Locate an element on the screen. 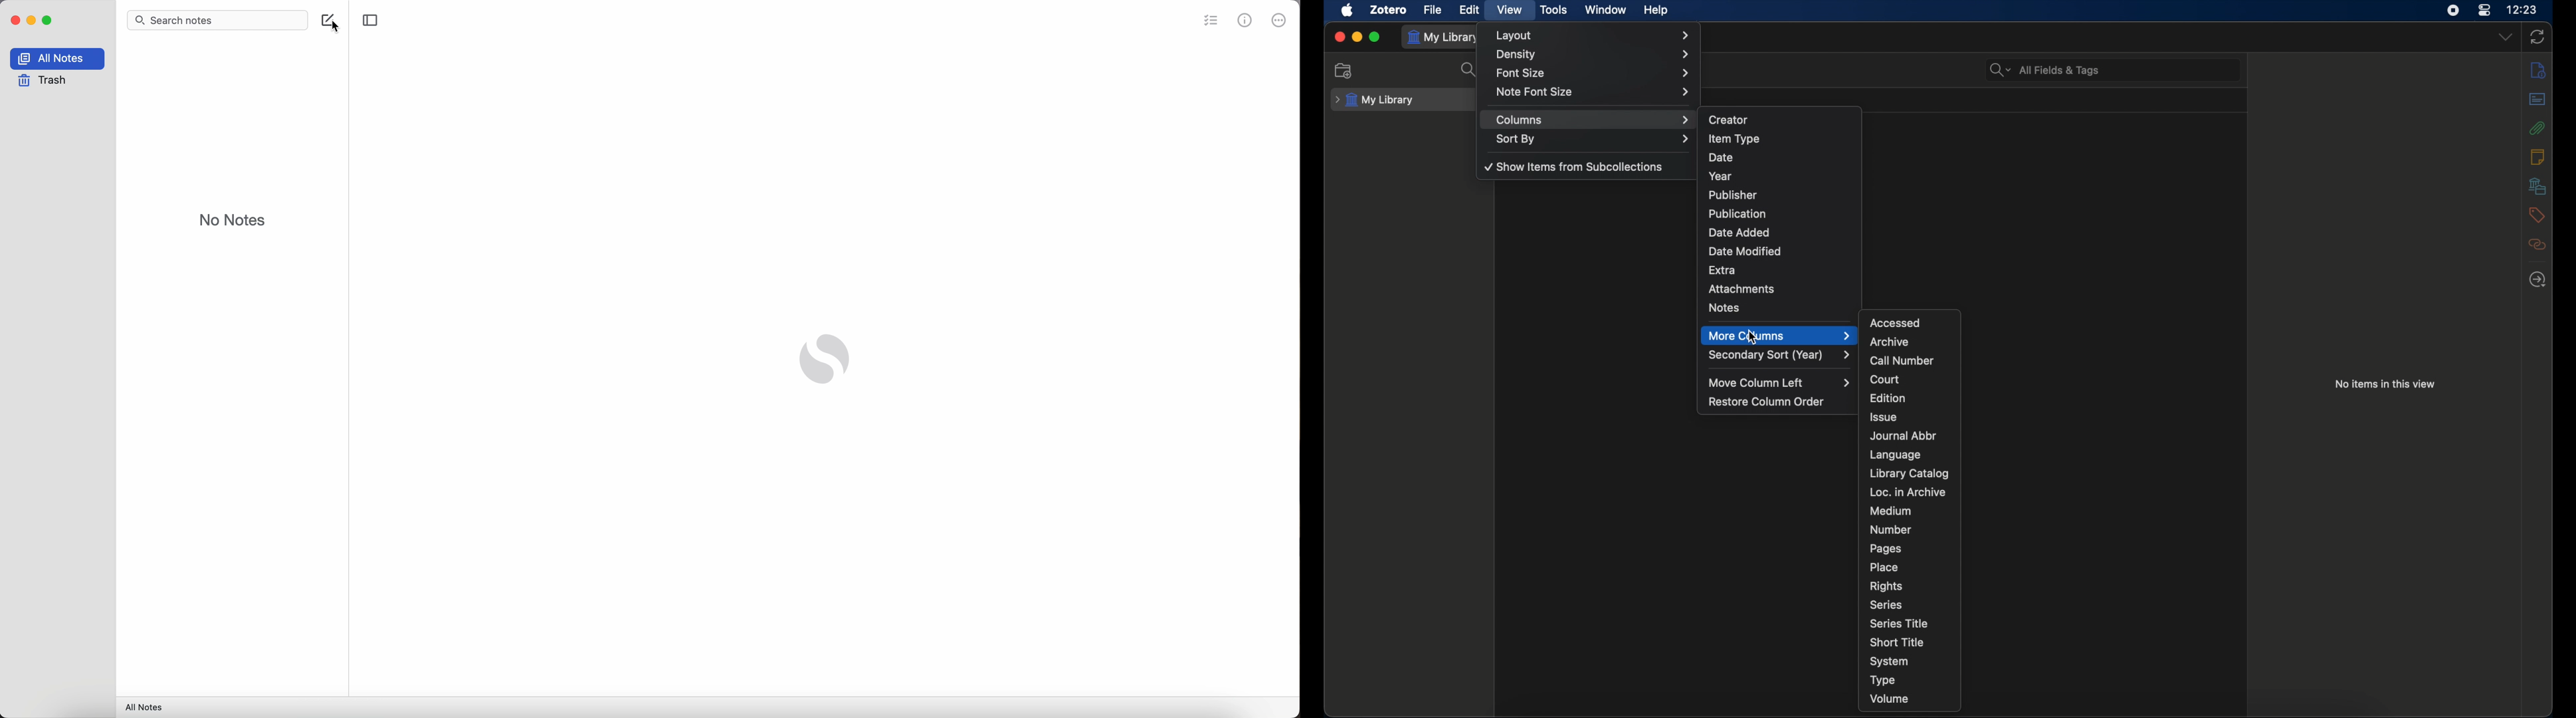  number is located at coordinates (1891, 529).